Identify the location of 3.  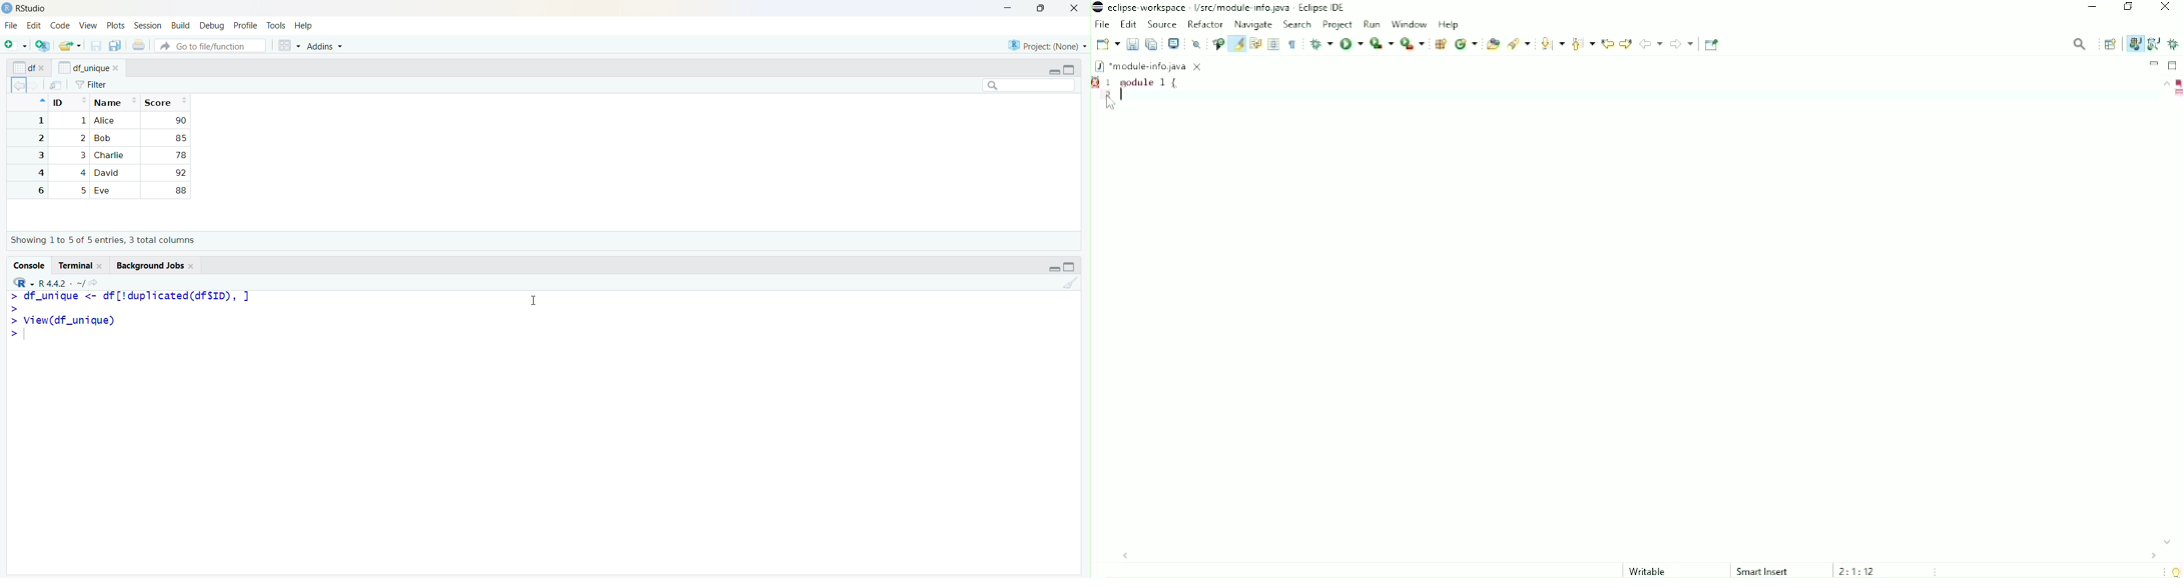
(39, 155).